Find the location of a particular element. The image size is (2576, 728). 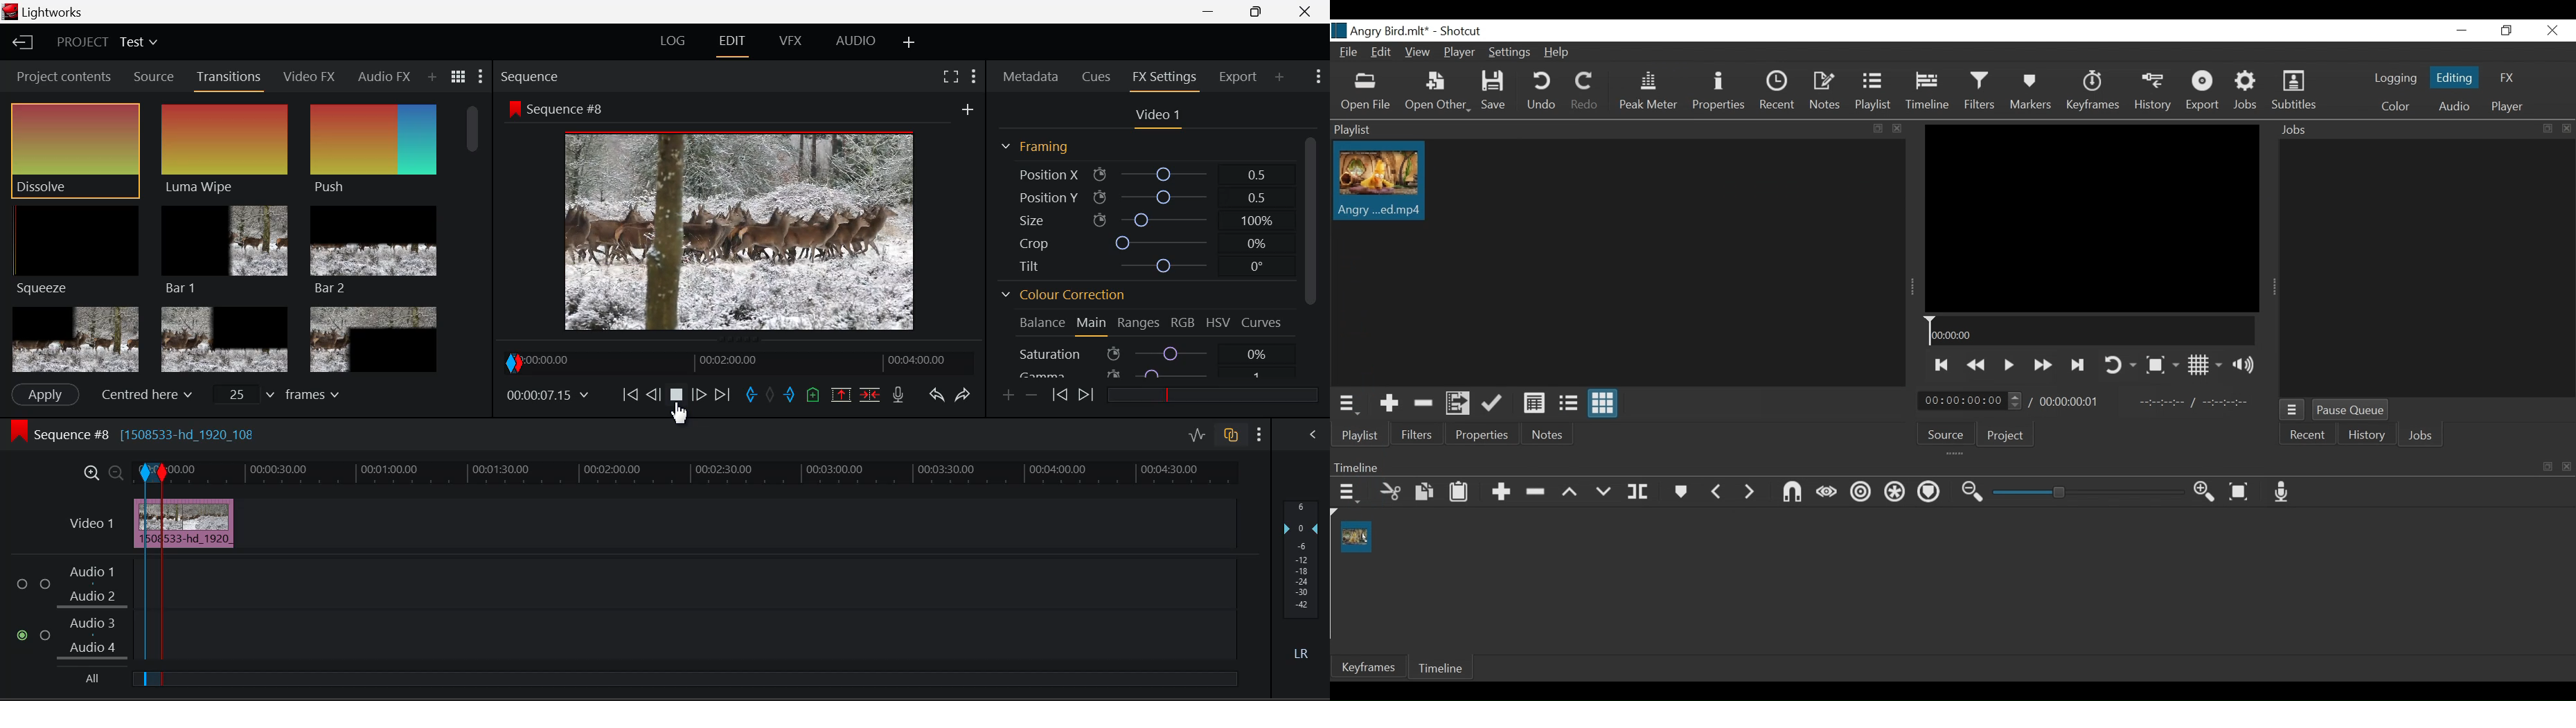

Add the files to the playlist is located at coordinates (1457, 402).